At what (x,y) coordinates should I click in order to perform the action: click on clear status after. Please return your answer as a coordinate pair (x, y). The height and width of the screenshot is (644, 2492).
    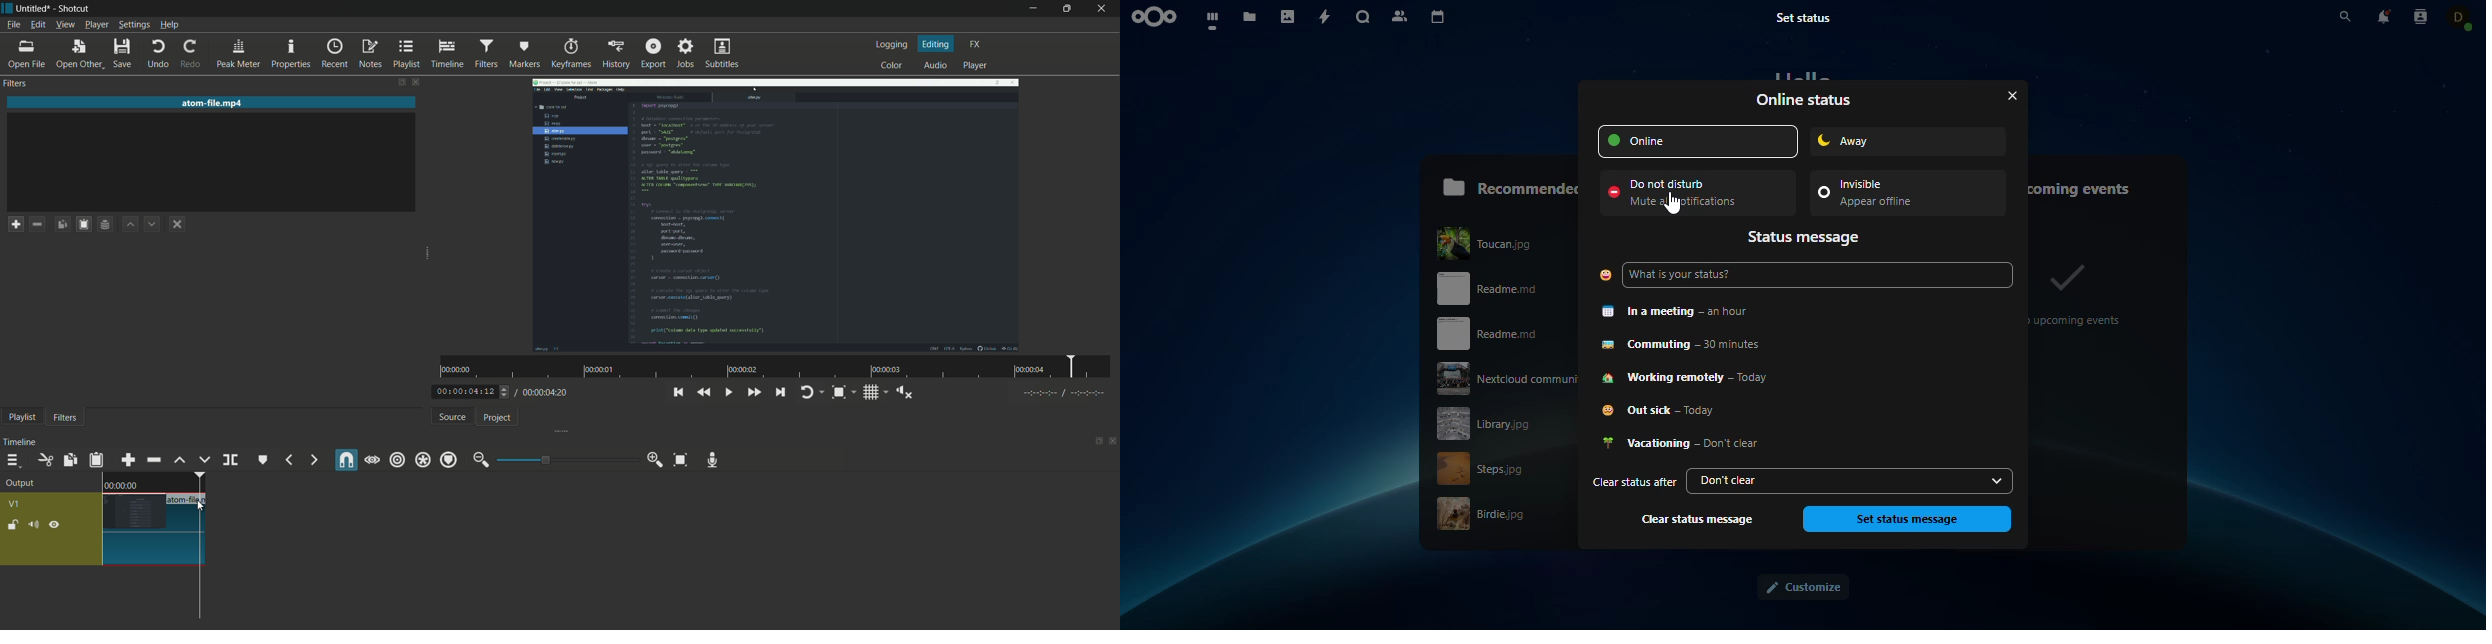
    Looking at the image, I should click on (1632, 483).